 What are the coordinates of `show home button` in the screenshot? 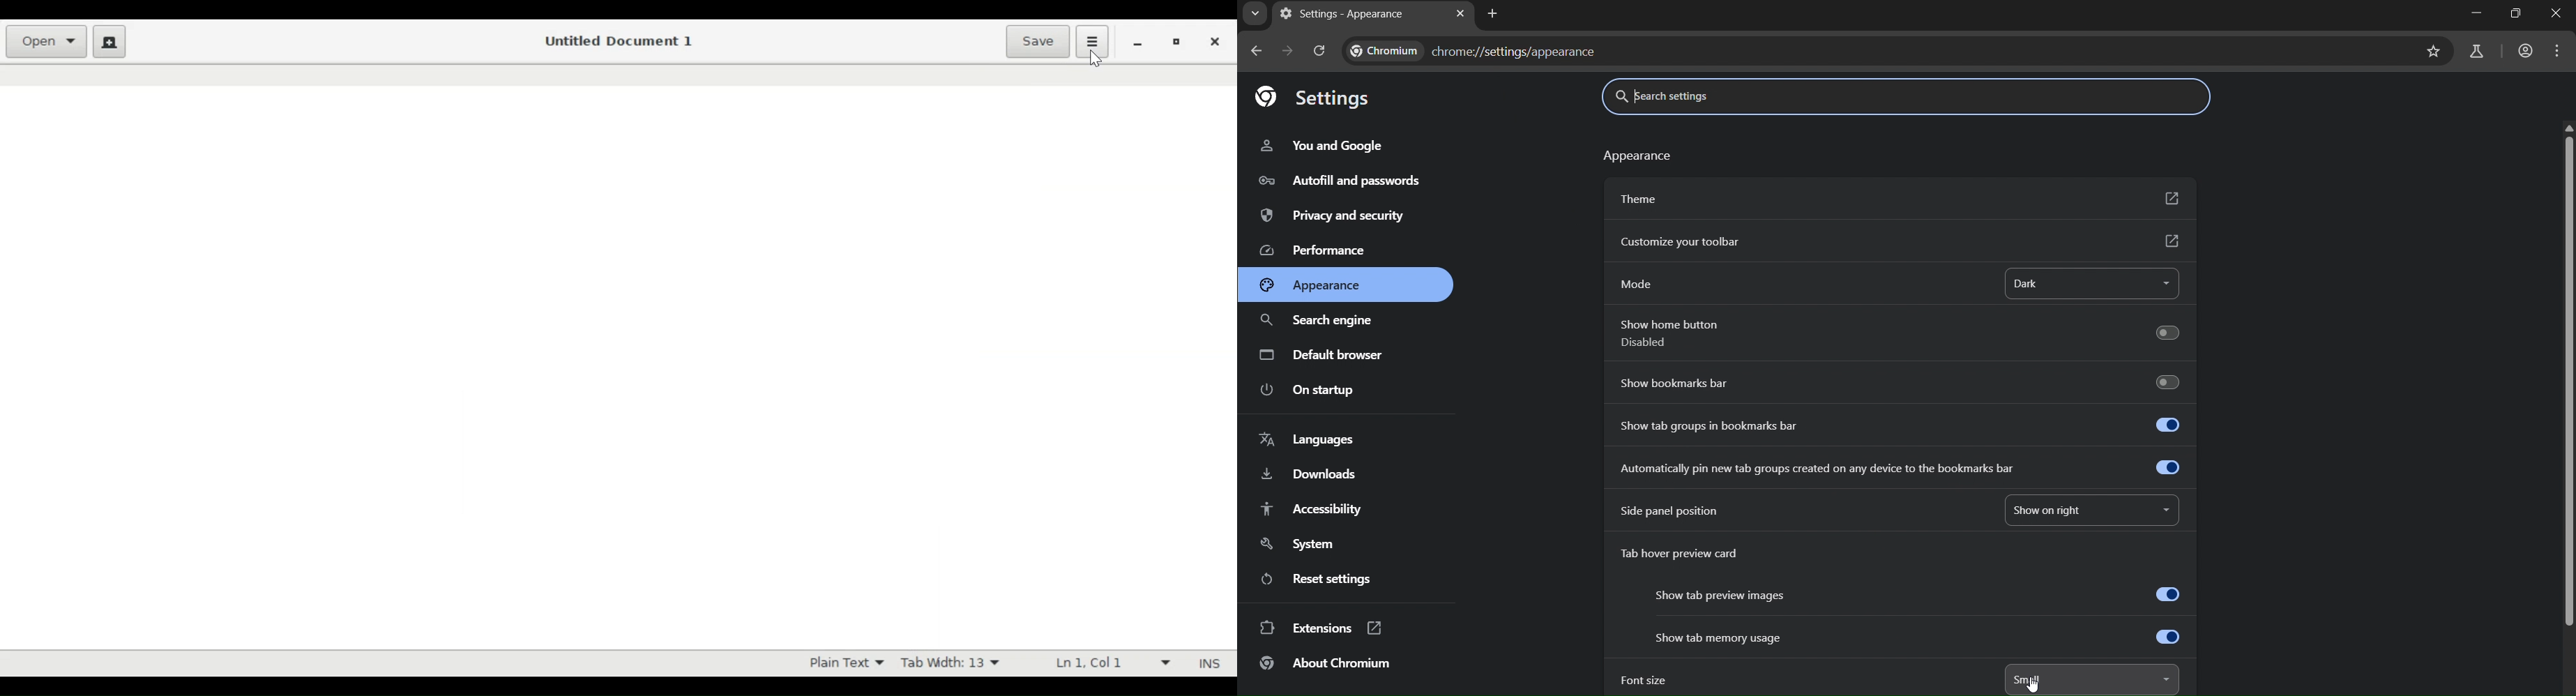 It's located at (1897, 335).